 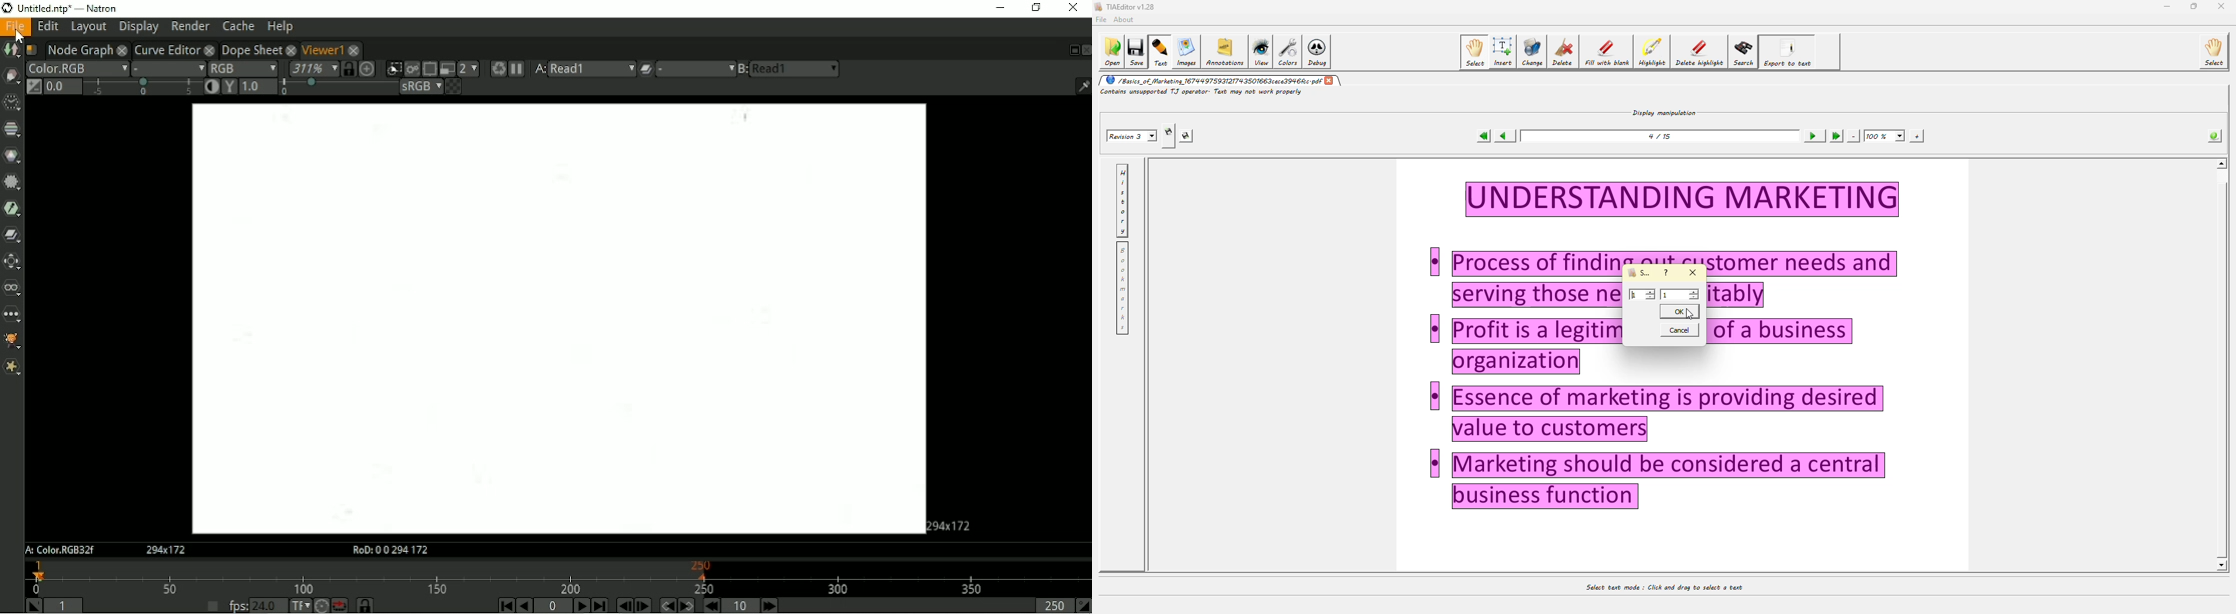 I want to click on Frame increment, so click(x=741, y=606).